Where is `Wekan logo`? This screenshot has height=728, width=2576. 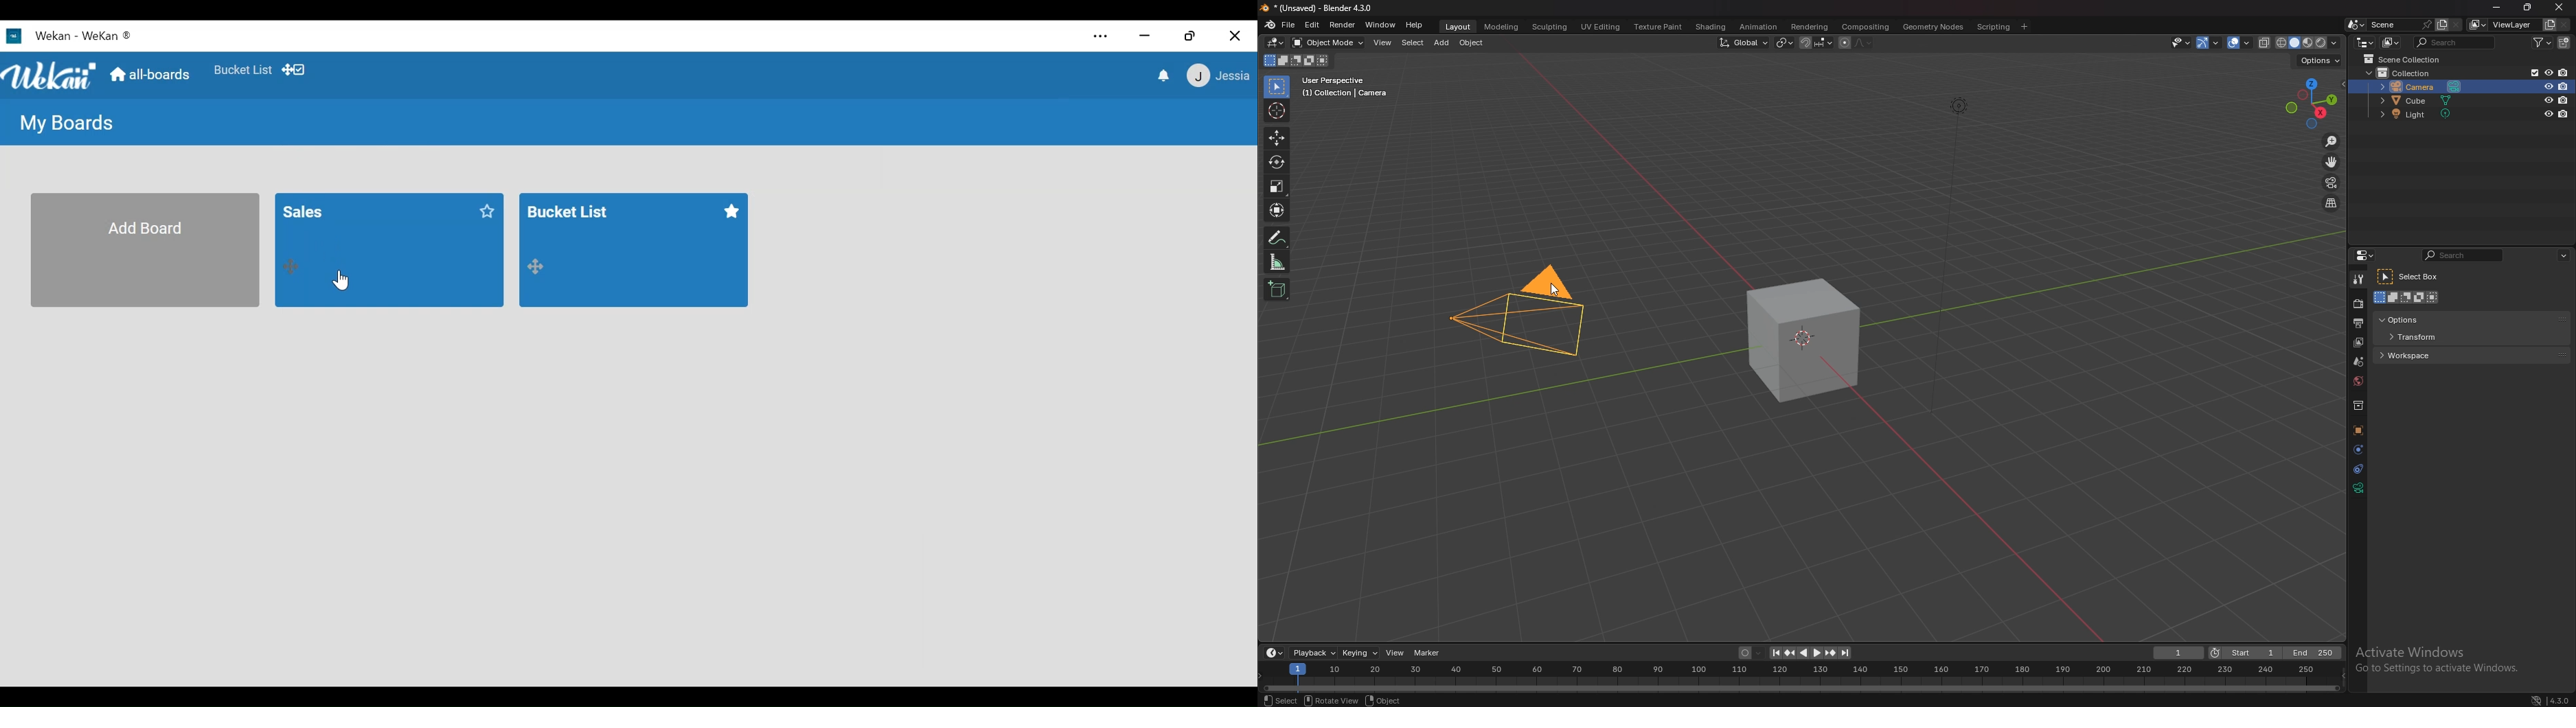 Wekan logo is located at coordinates (48, 76).